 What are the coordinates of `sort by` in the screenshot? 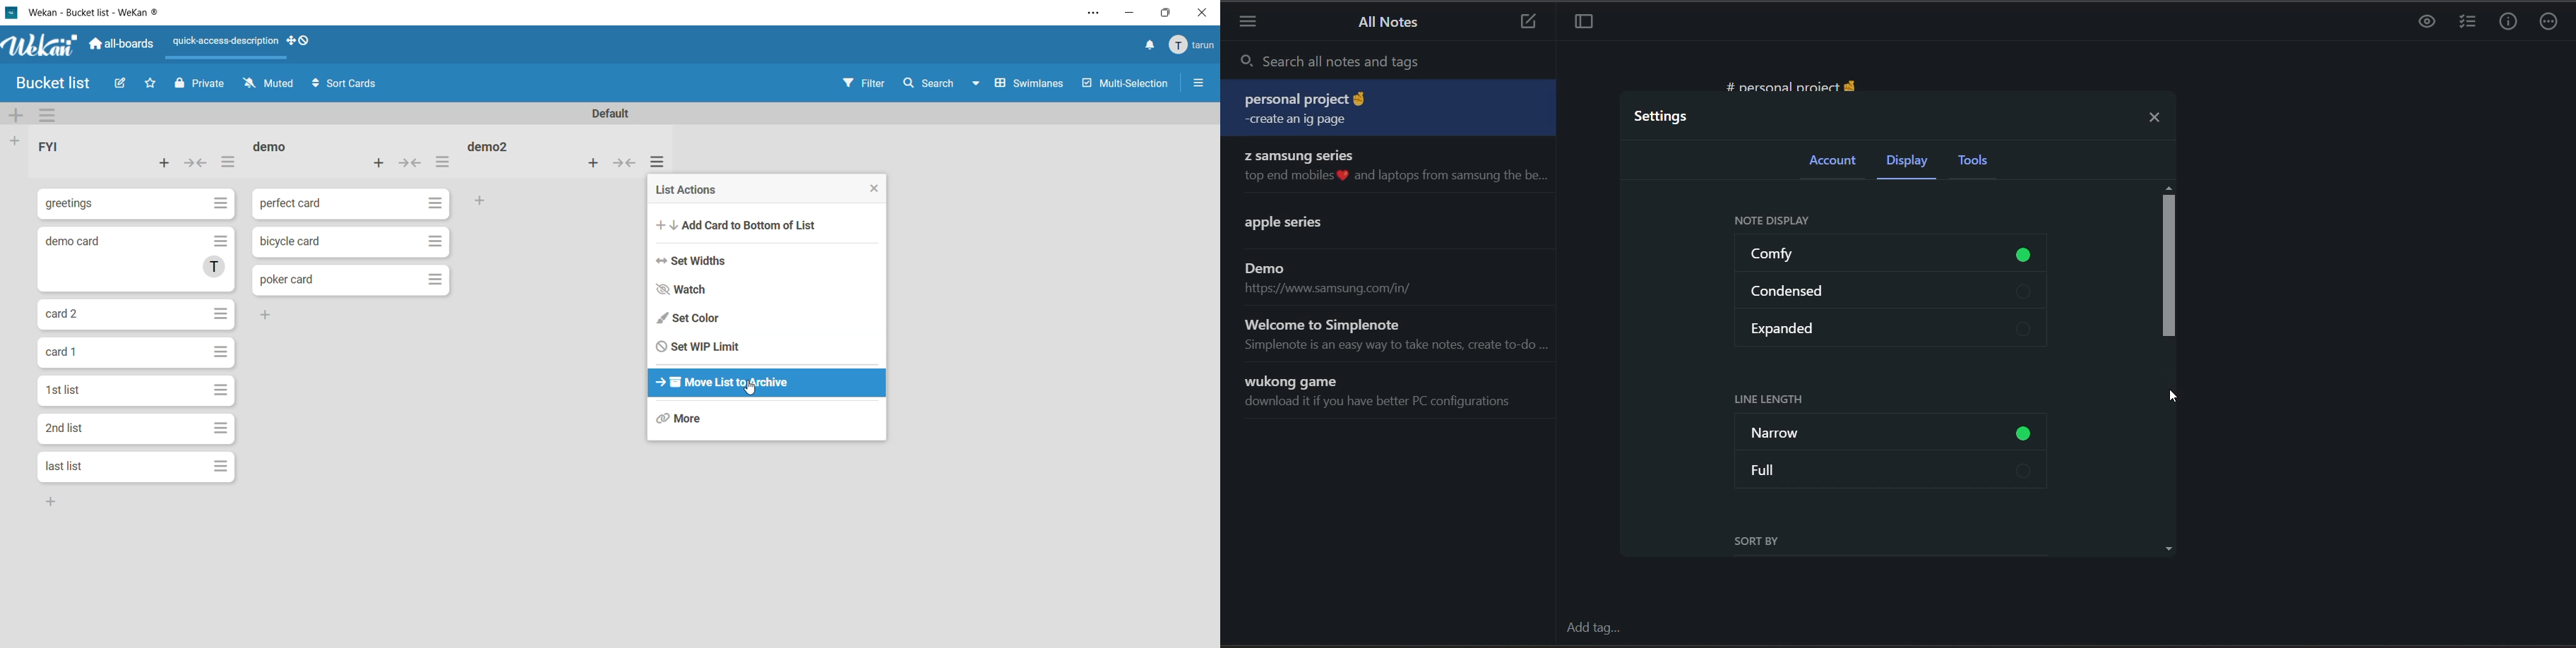 It's located at (1765, 541).